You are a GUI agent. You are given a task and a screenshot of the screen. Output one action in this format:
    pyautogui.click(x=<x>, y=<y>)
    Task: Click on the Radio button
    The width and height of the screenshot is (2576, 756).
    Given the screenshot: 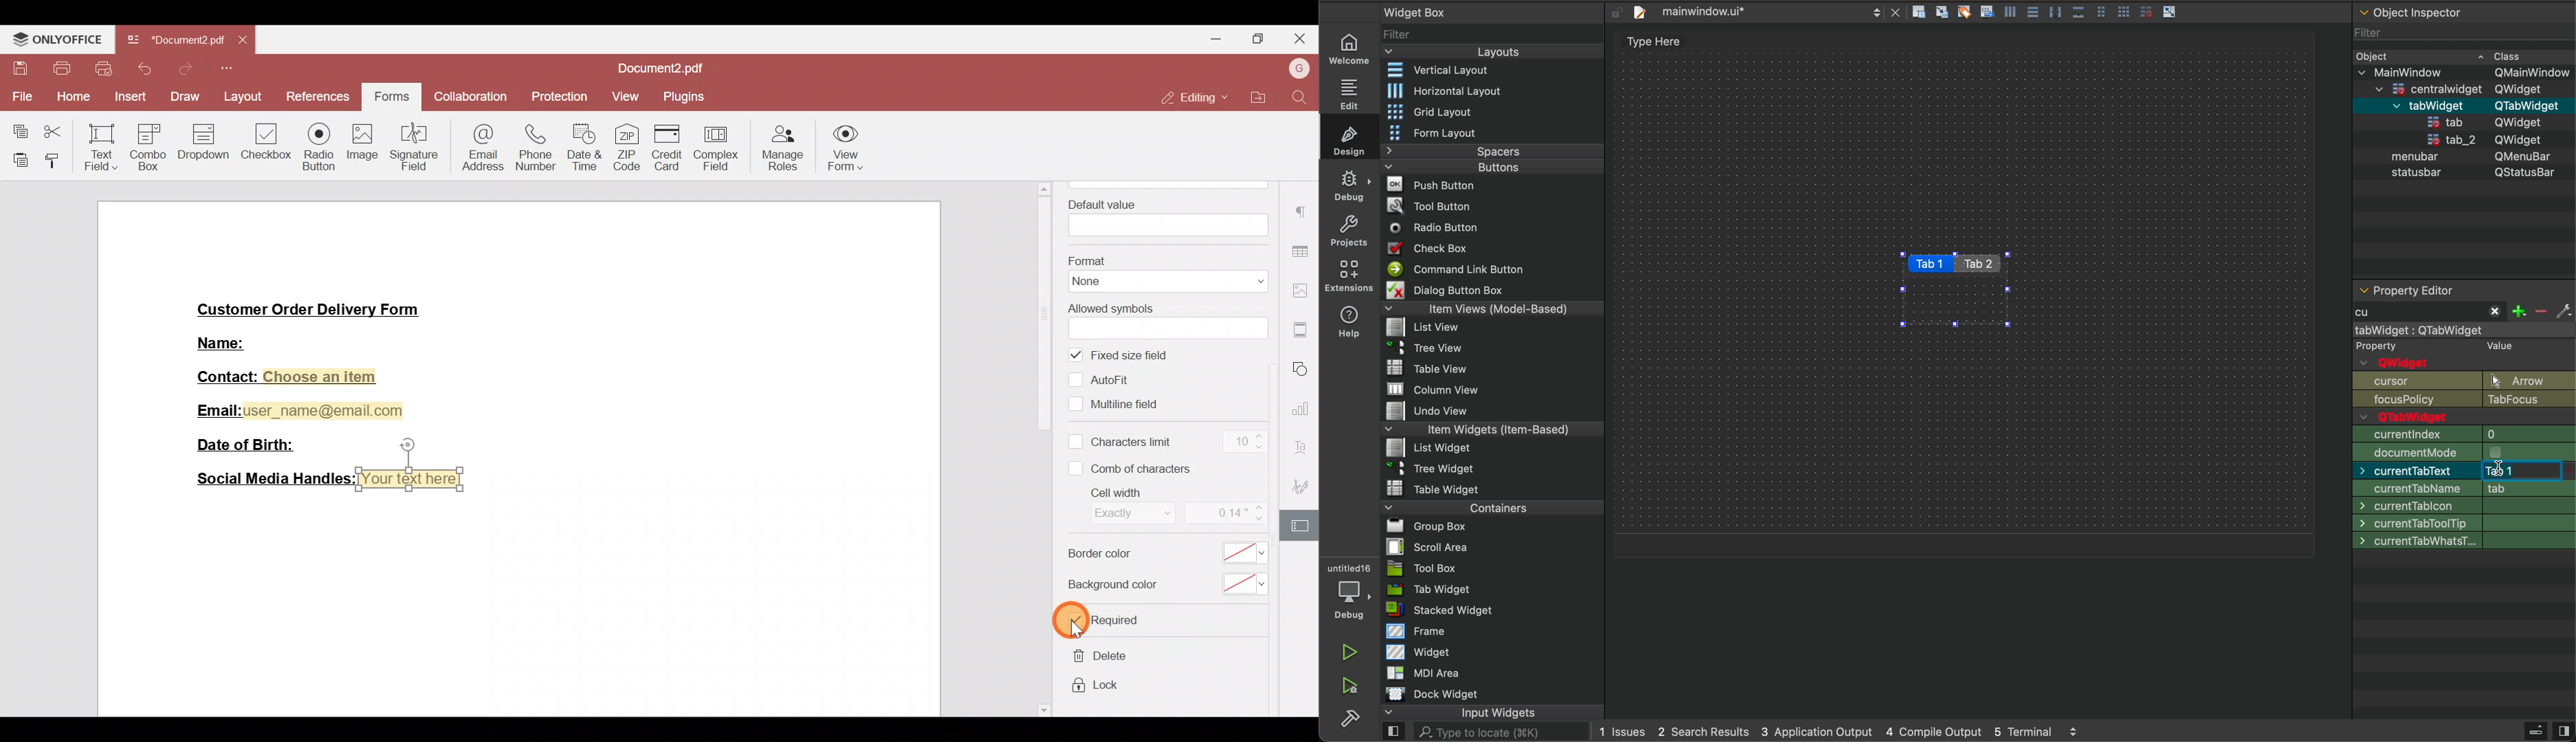 What is the action you would take?
    pyautogui.click(x=315, y=144)
    